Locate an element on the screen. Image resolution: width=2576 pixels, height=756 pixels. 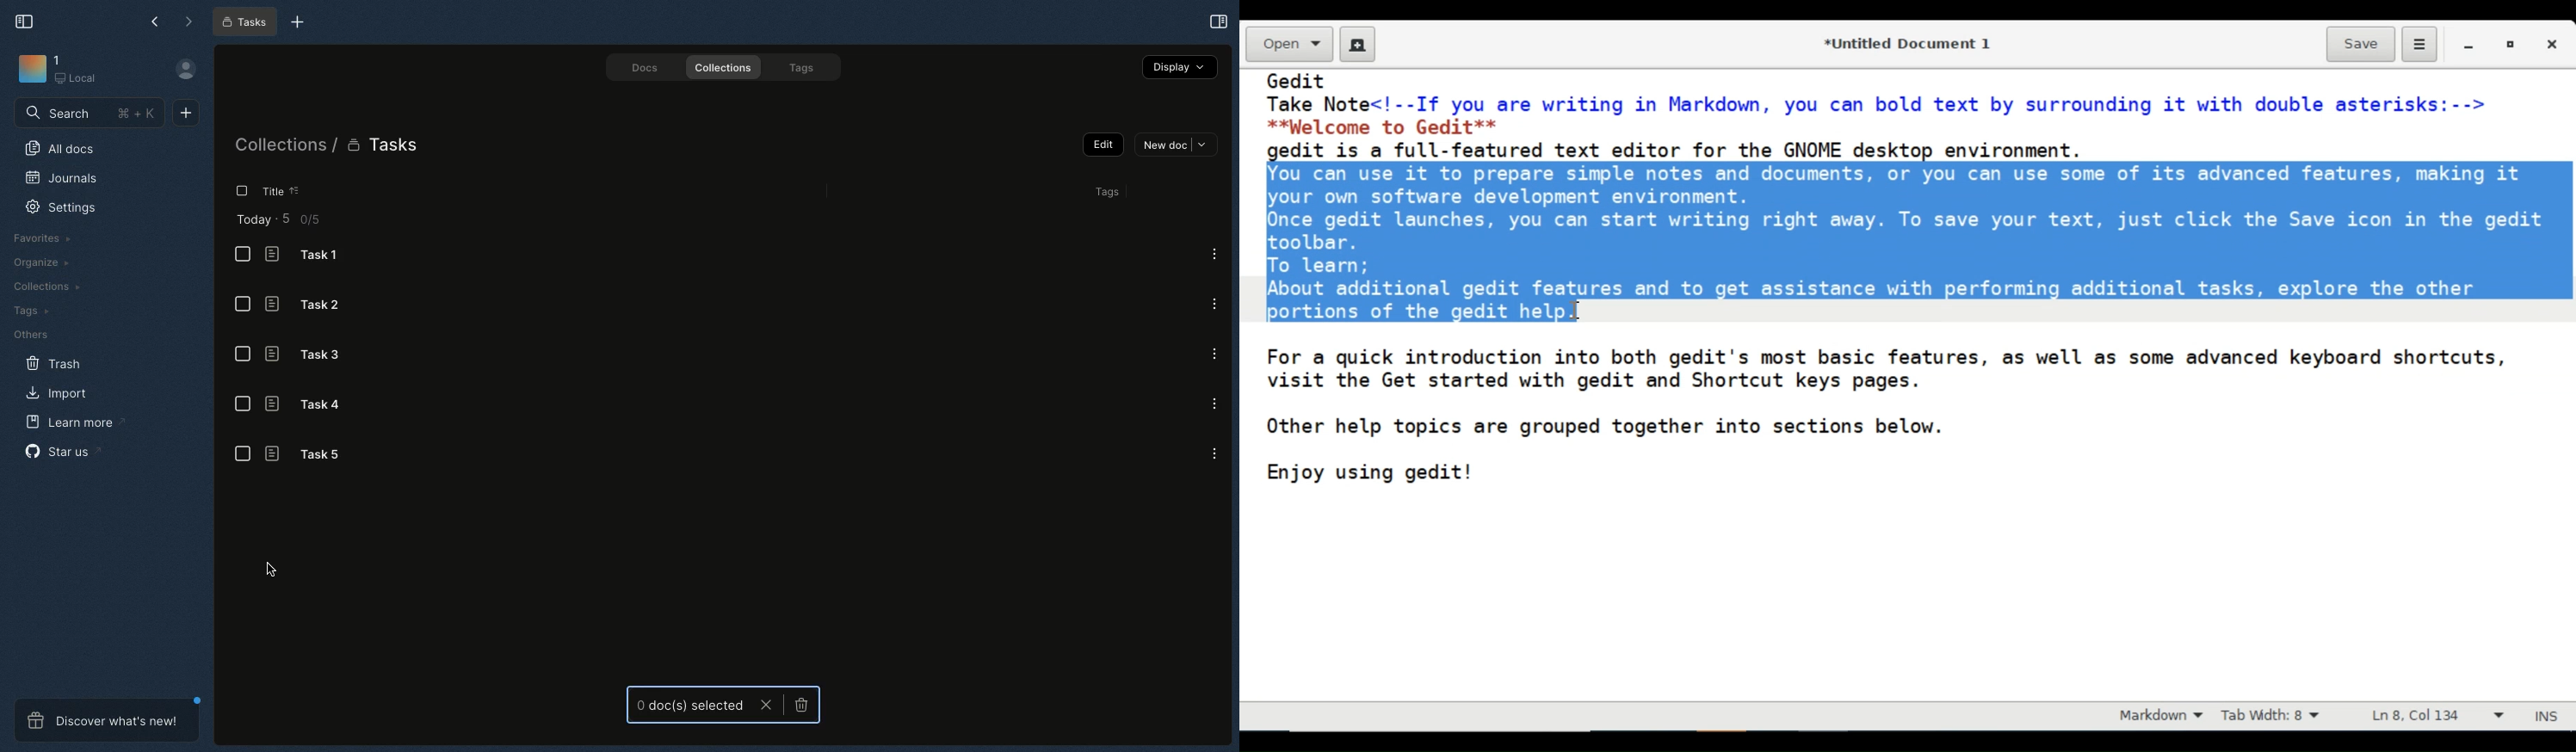
List view is located at coordinates (243, 454).